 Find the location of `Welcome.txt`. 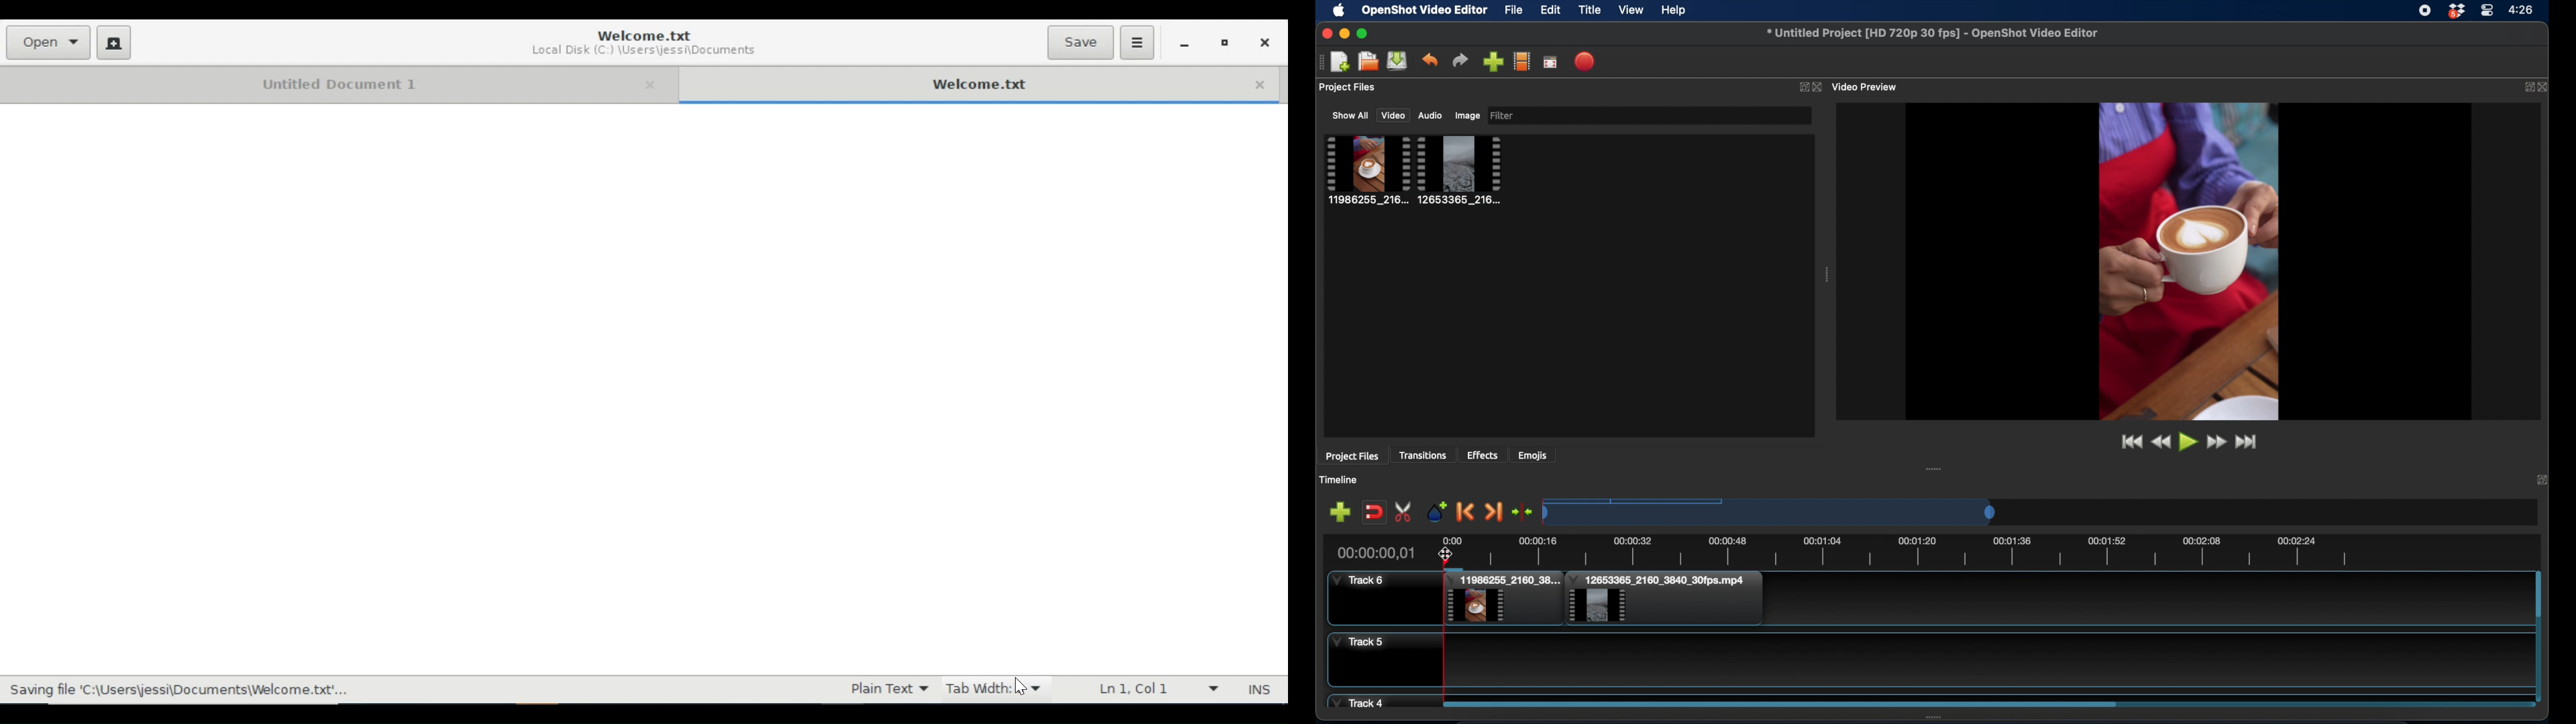

Welcome.txt is located at coordinates (651, 34).